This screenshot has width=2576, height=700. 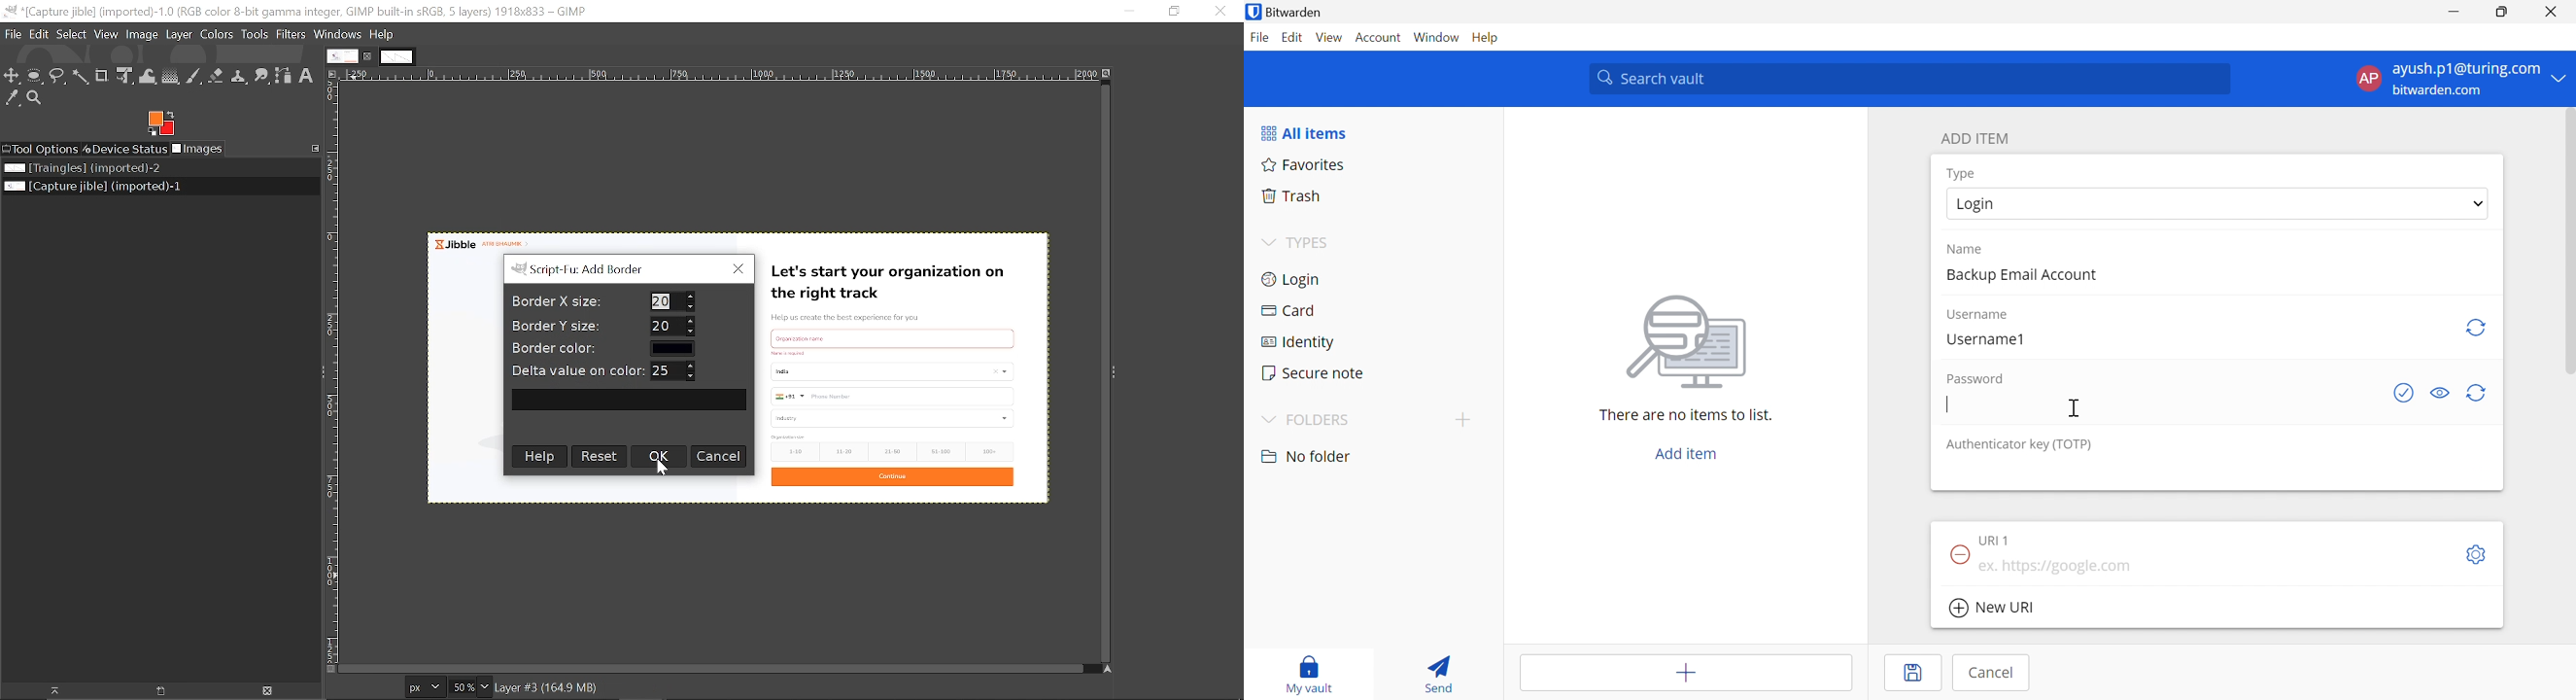 What do you see at coordinates (2479, 203) in the screenshot?
I see `Drop down` at bounding box center [2479, 203].